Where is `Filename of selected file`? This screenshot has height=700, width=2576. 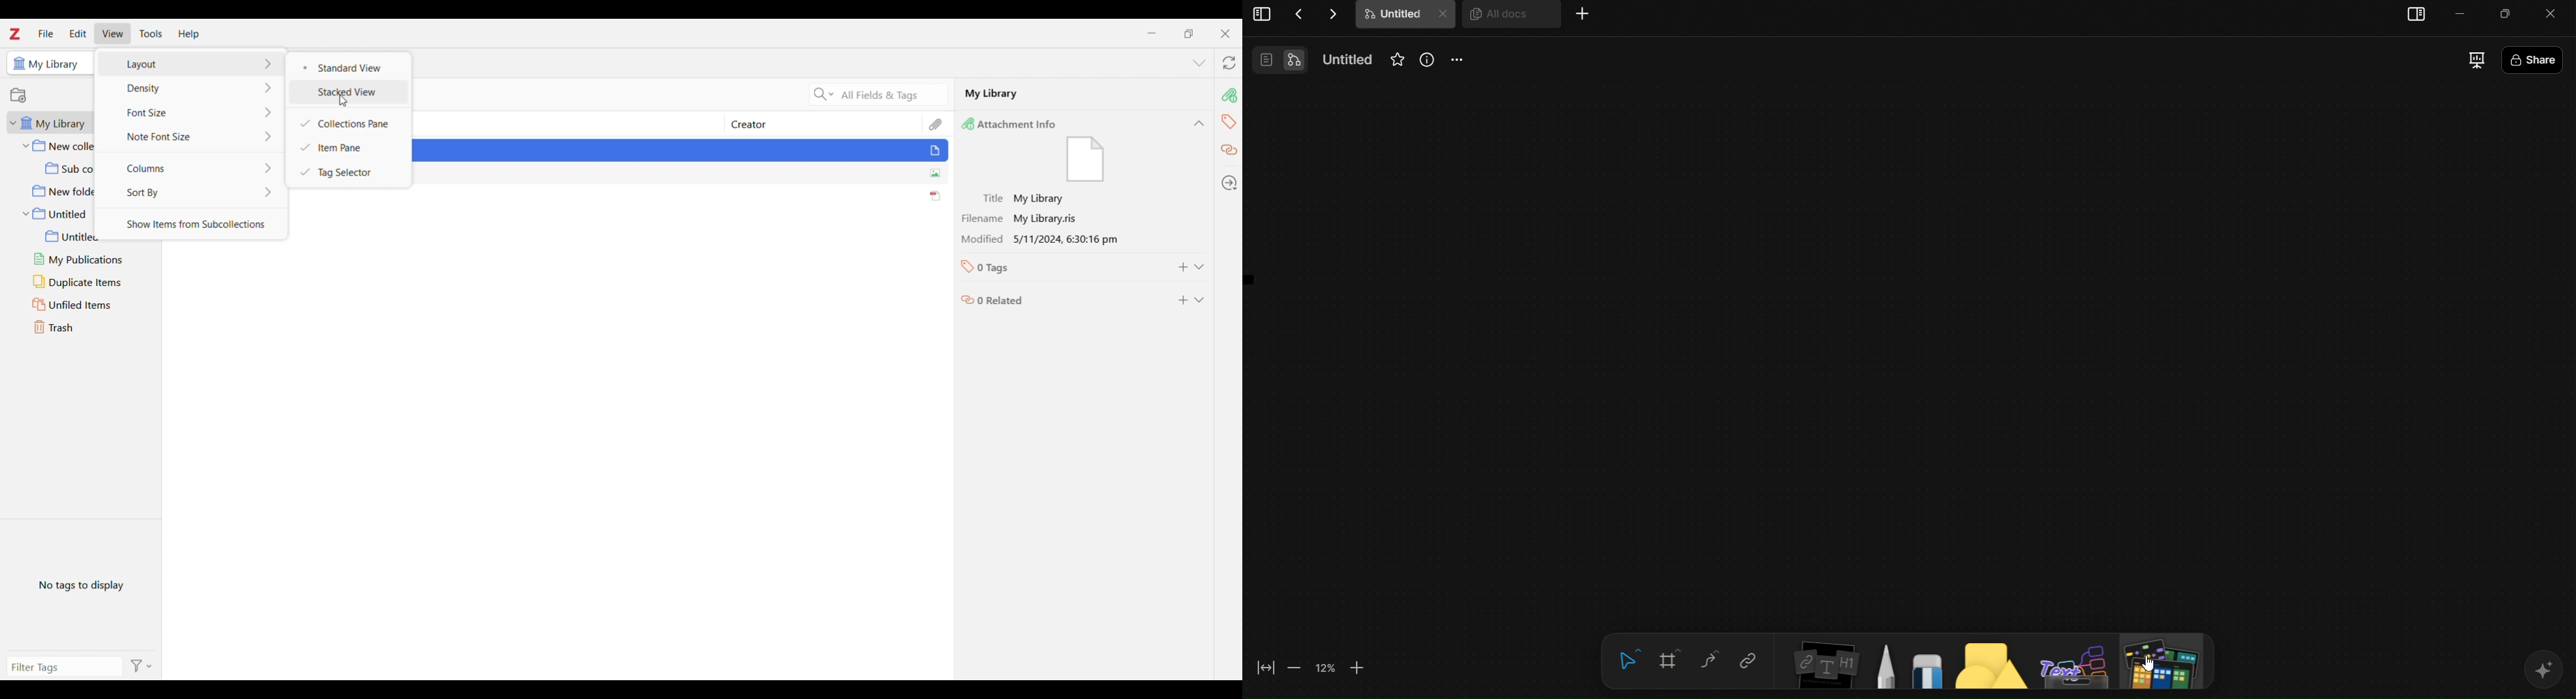 Filename of selected file is located at coordinates (1016, 218).